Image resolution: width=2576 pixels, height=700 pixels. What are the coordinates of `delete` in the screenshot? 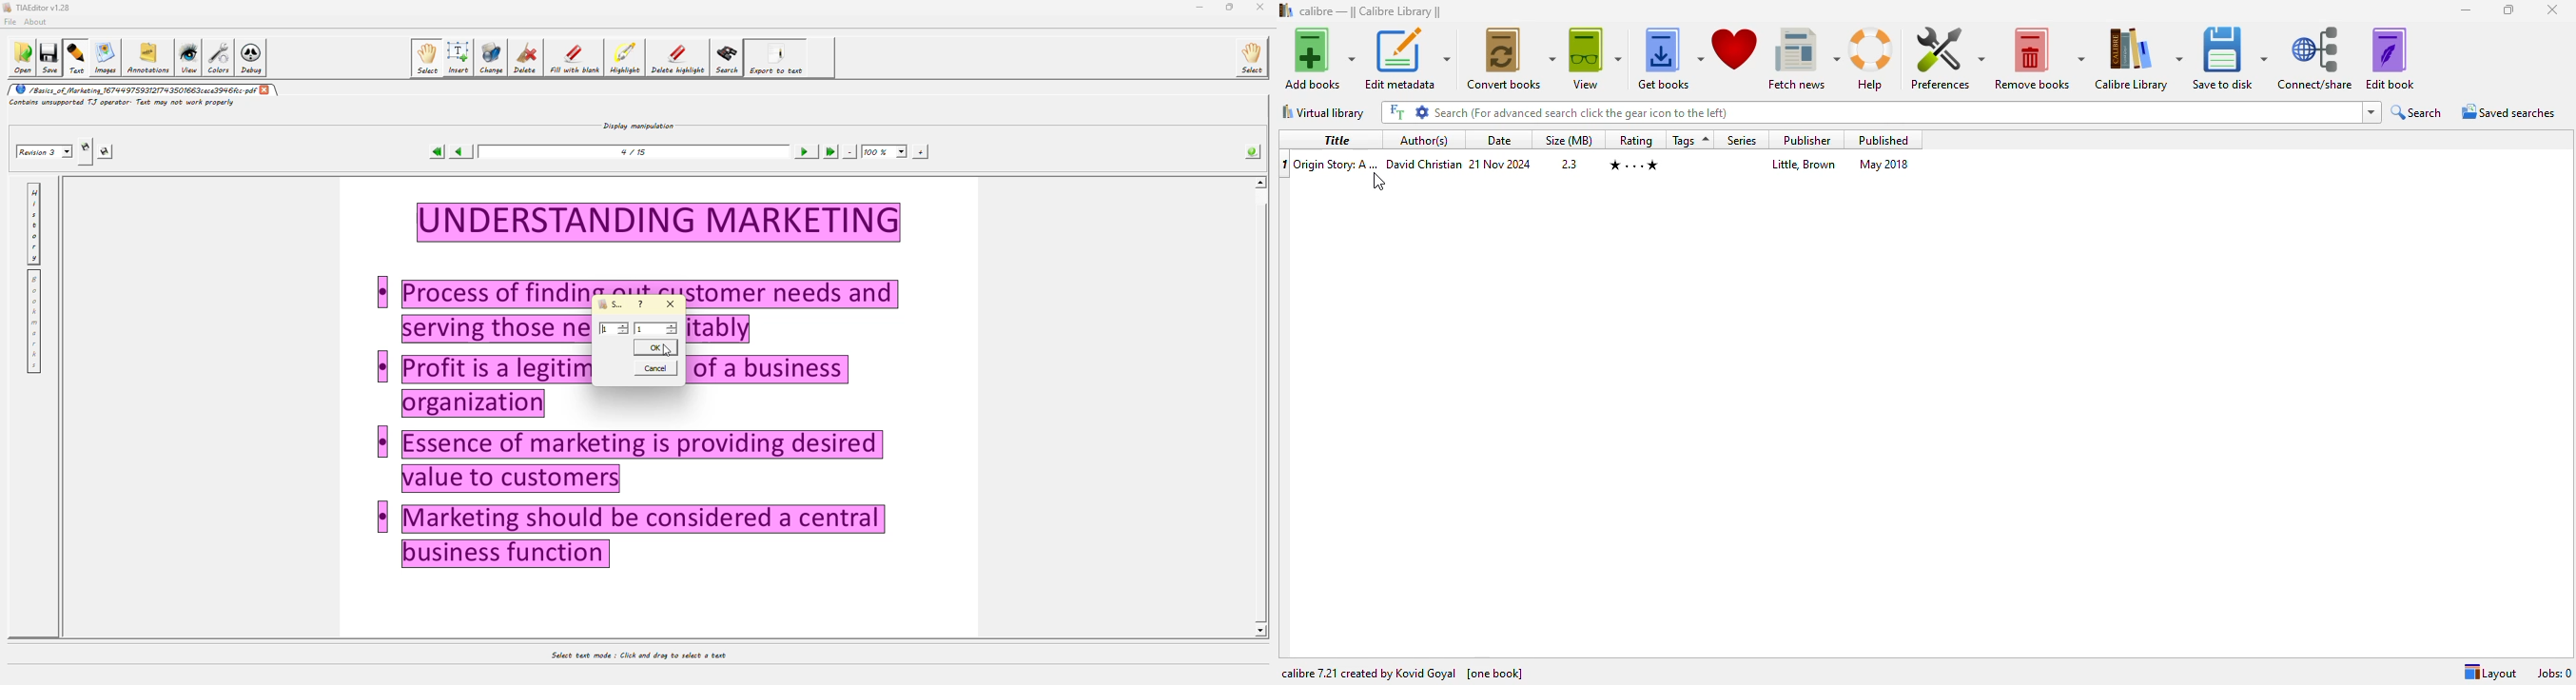 It's located at (524, 58).